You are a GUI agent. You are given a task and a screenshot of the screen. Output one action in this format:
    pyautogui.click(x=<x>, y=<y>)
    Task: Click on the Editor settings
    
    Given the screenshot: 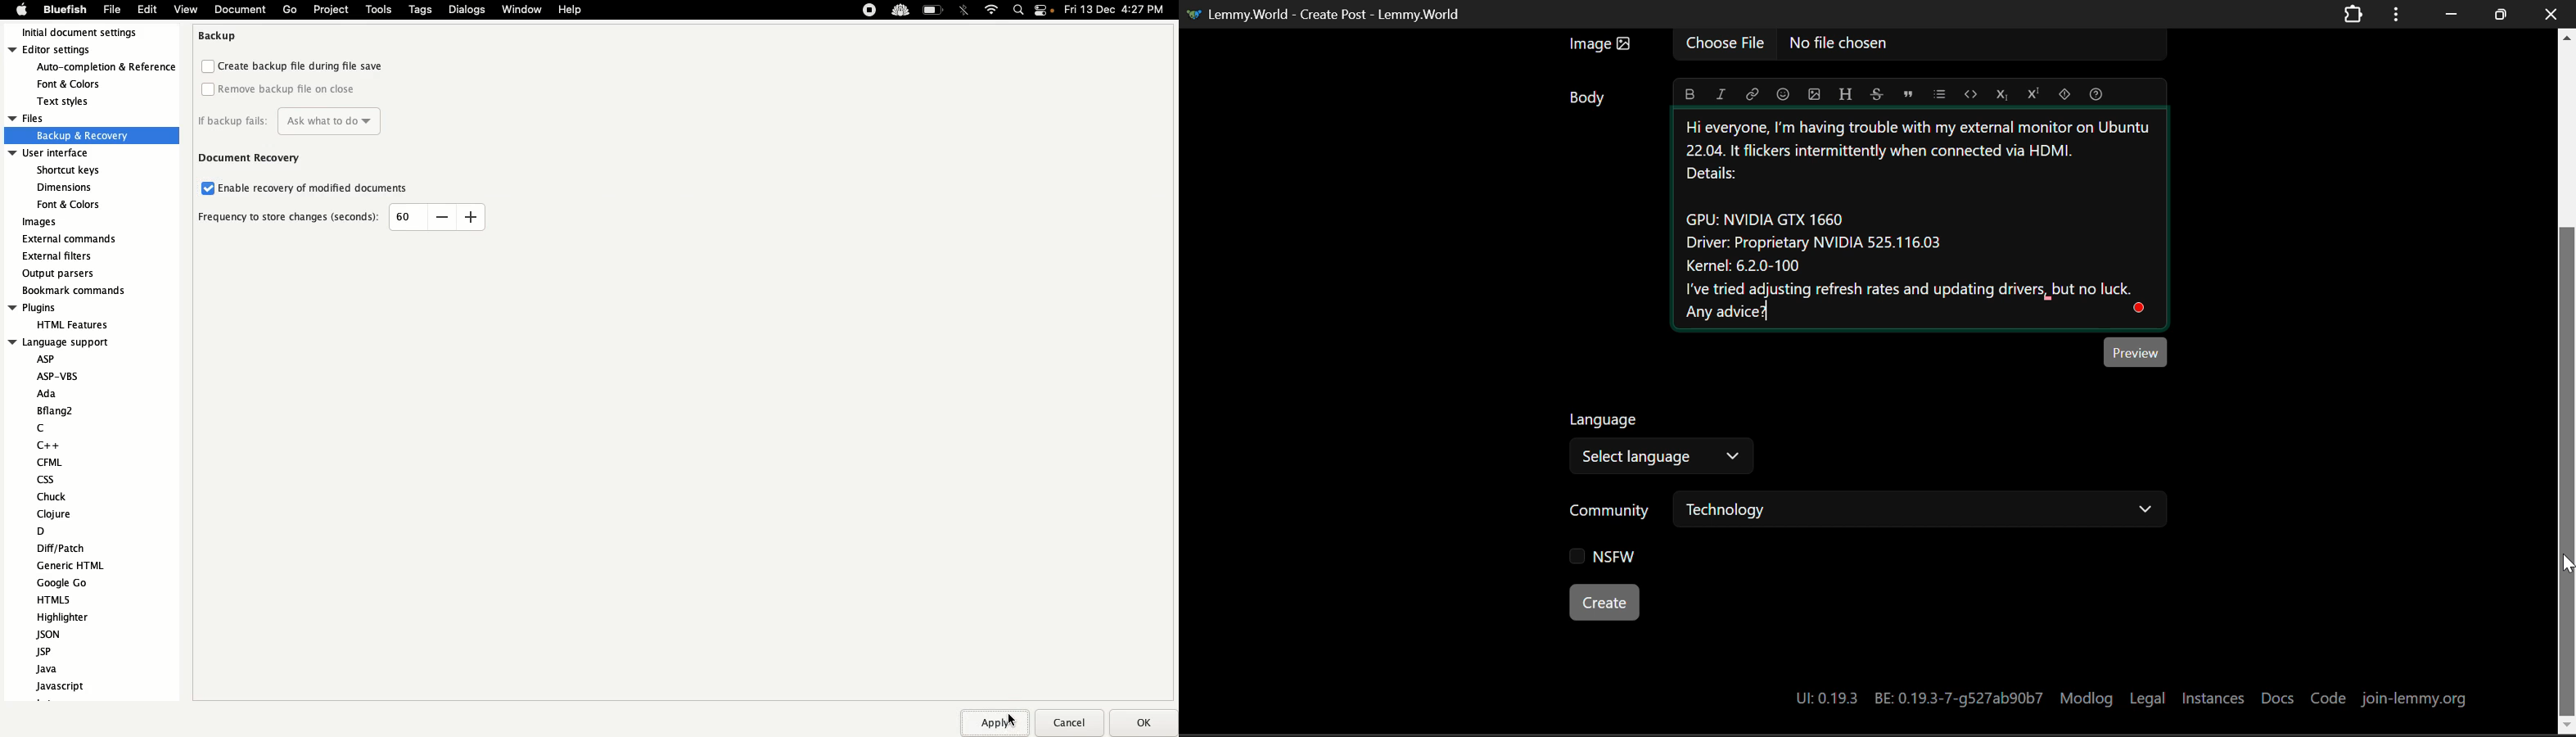 What is the action you would take?
    pyautogui.click(x=92, y=75)
    